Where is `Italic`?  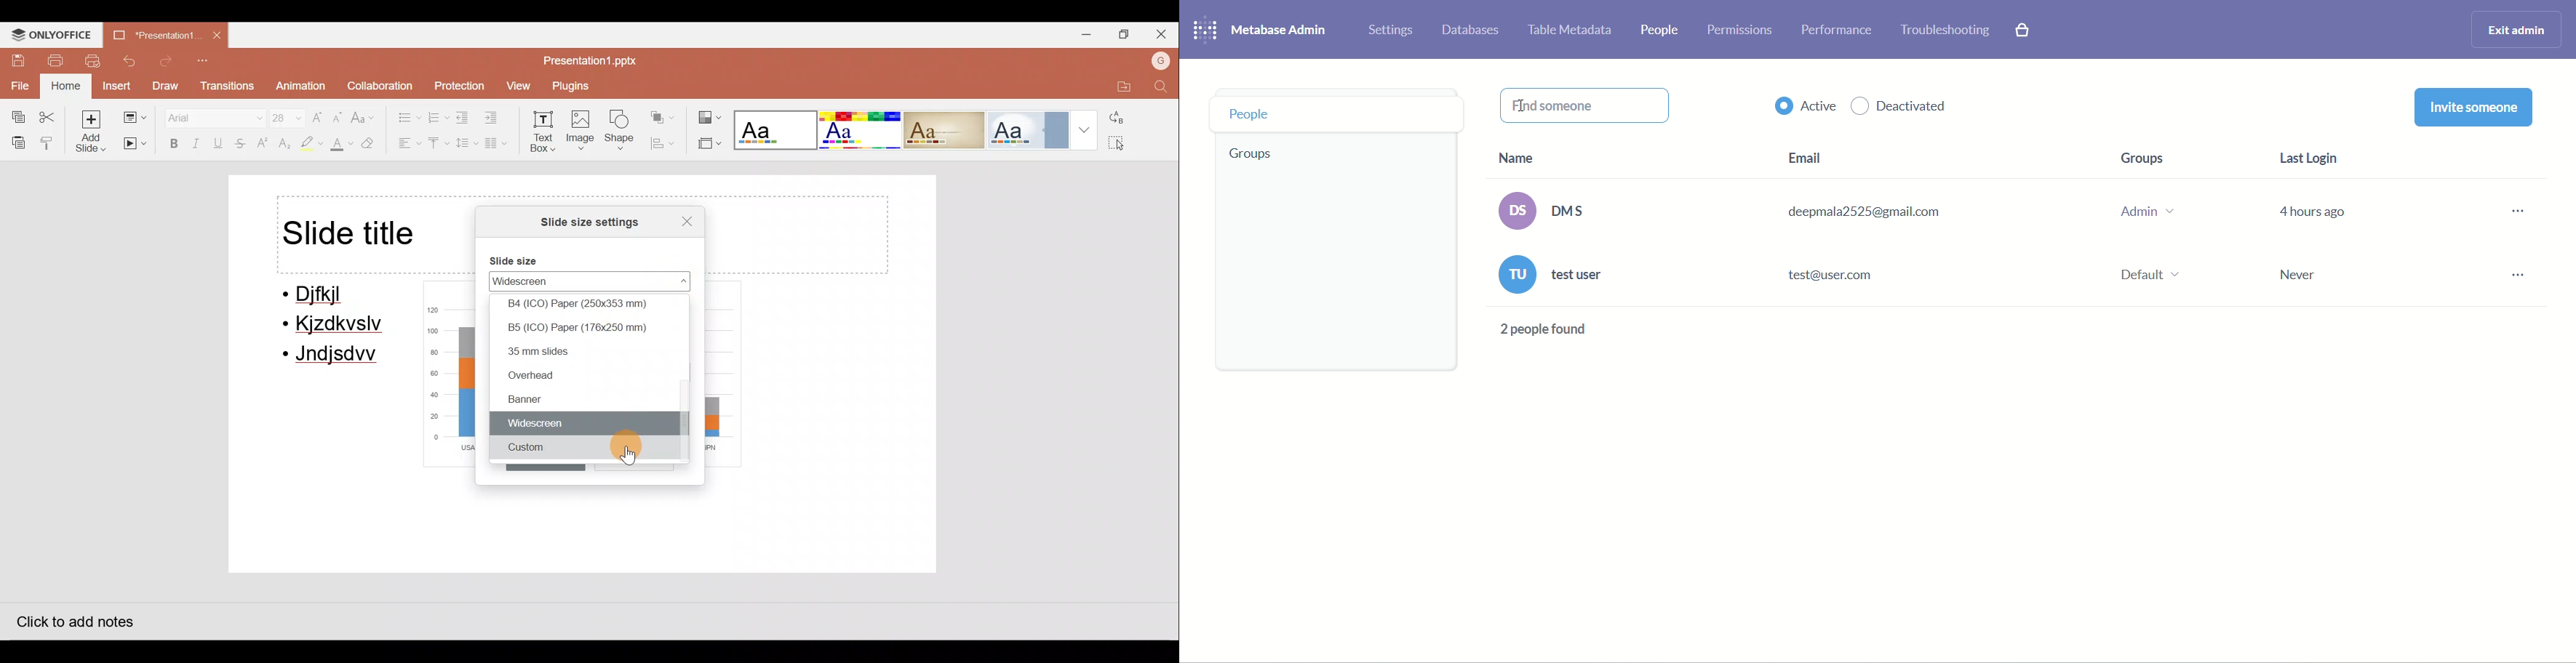 Italic is located at coordinates (197, 142).